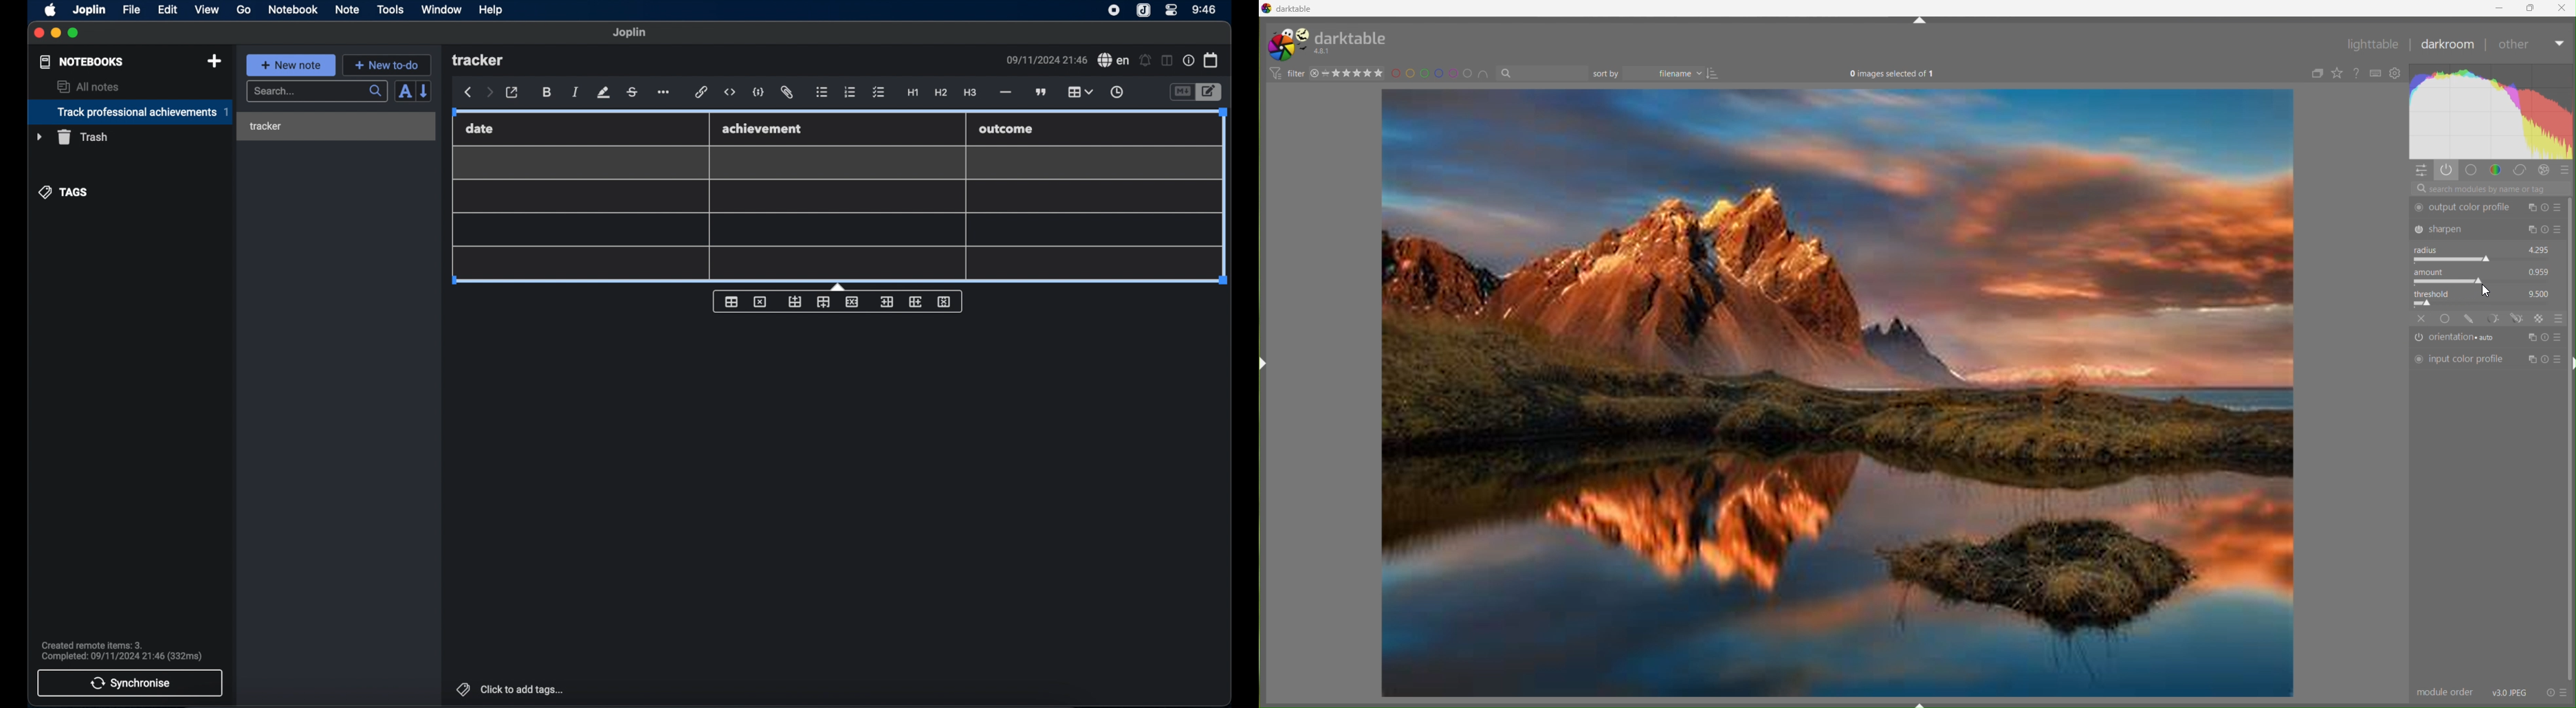 The height and width of the screenshot is (728, 2576). What do you see at coordinates (468, 92) in the screenshot?
I see `back` at bounding box center [468, 92].